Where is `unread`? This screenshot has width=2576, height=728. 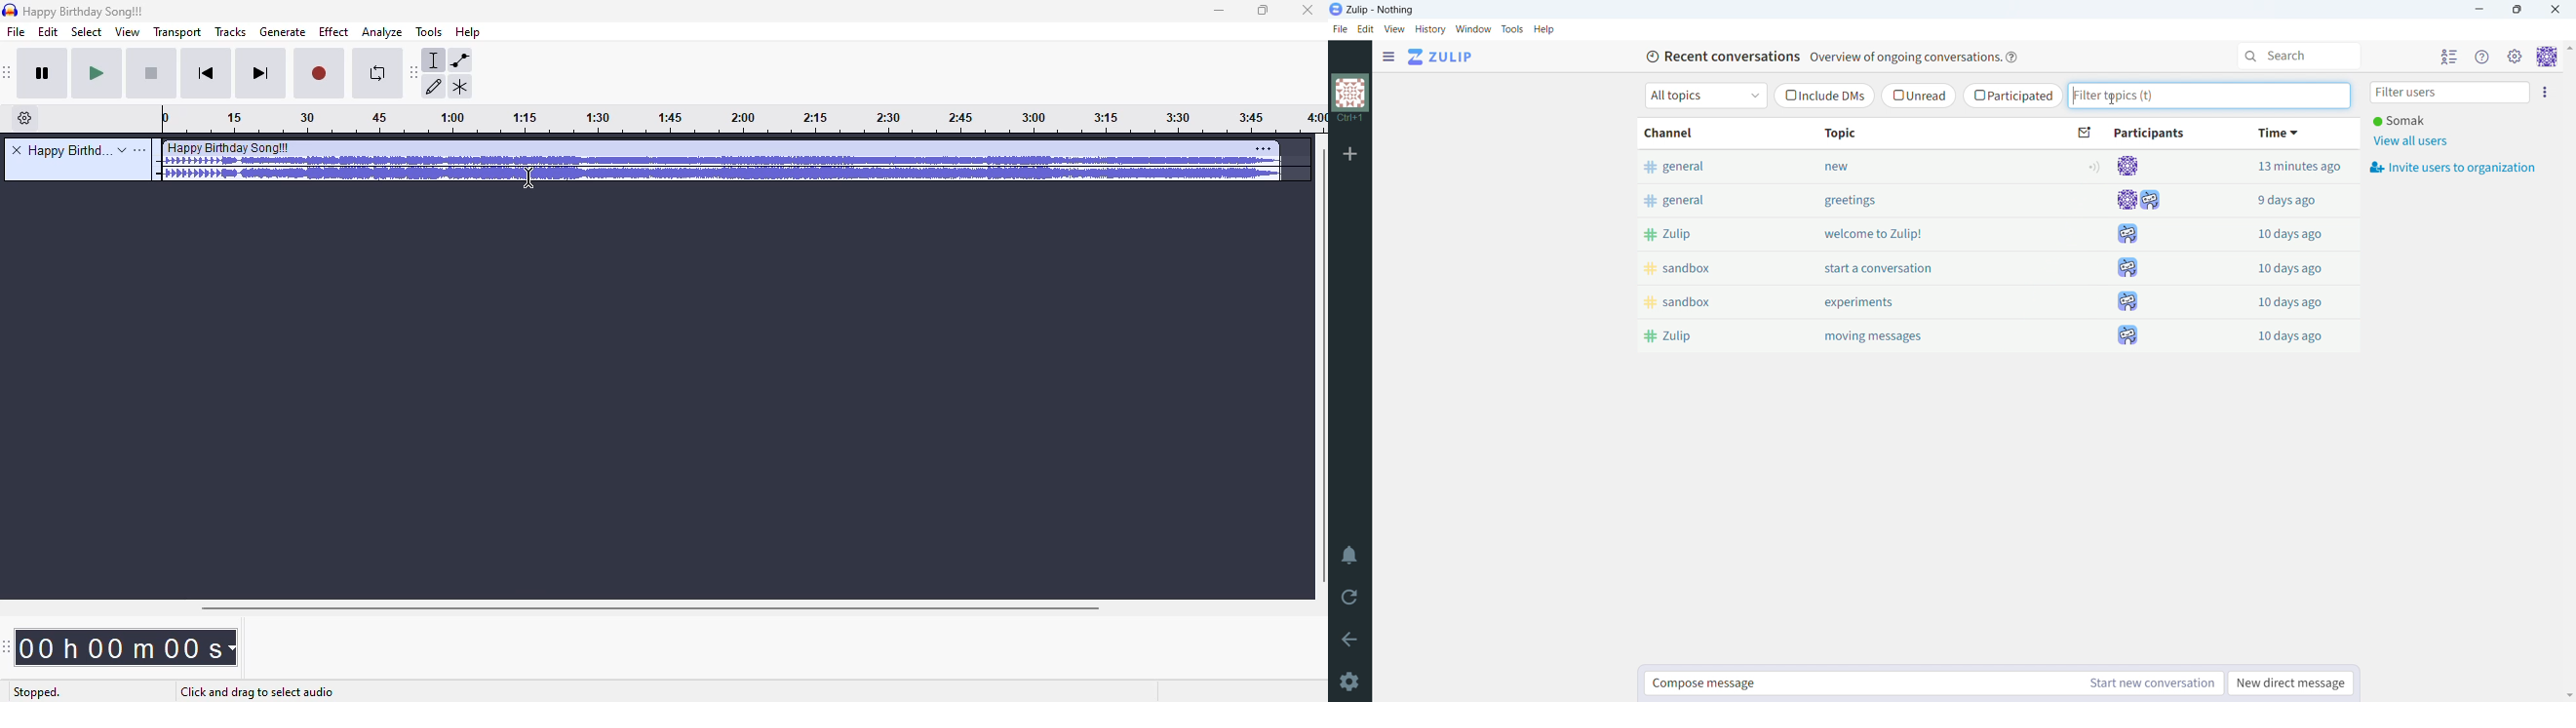 unread is located at coordinates (1919, 95).